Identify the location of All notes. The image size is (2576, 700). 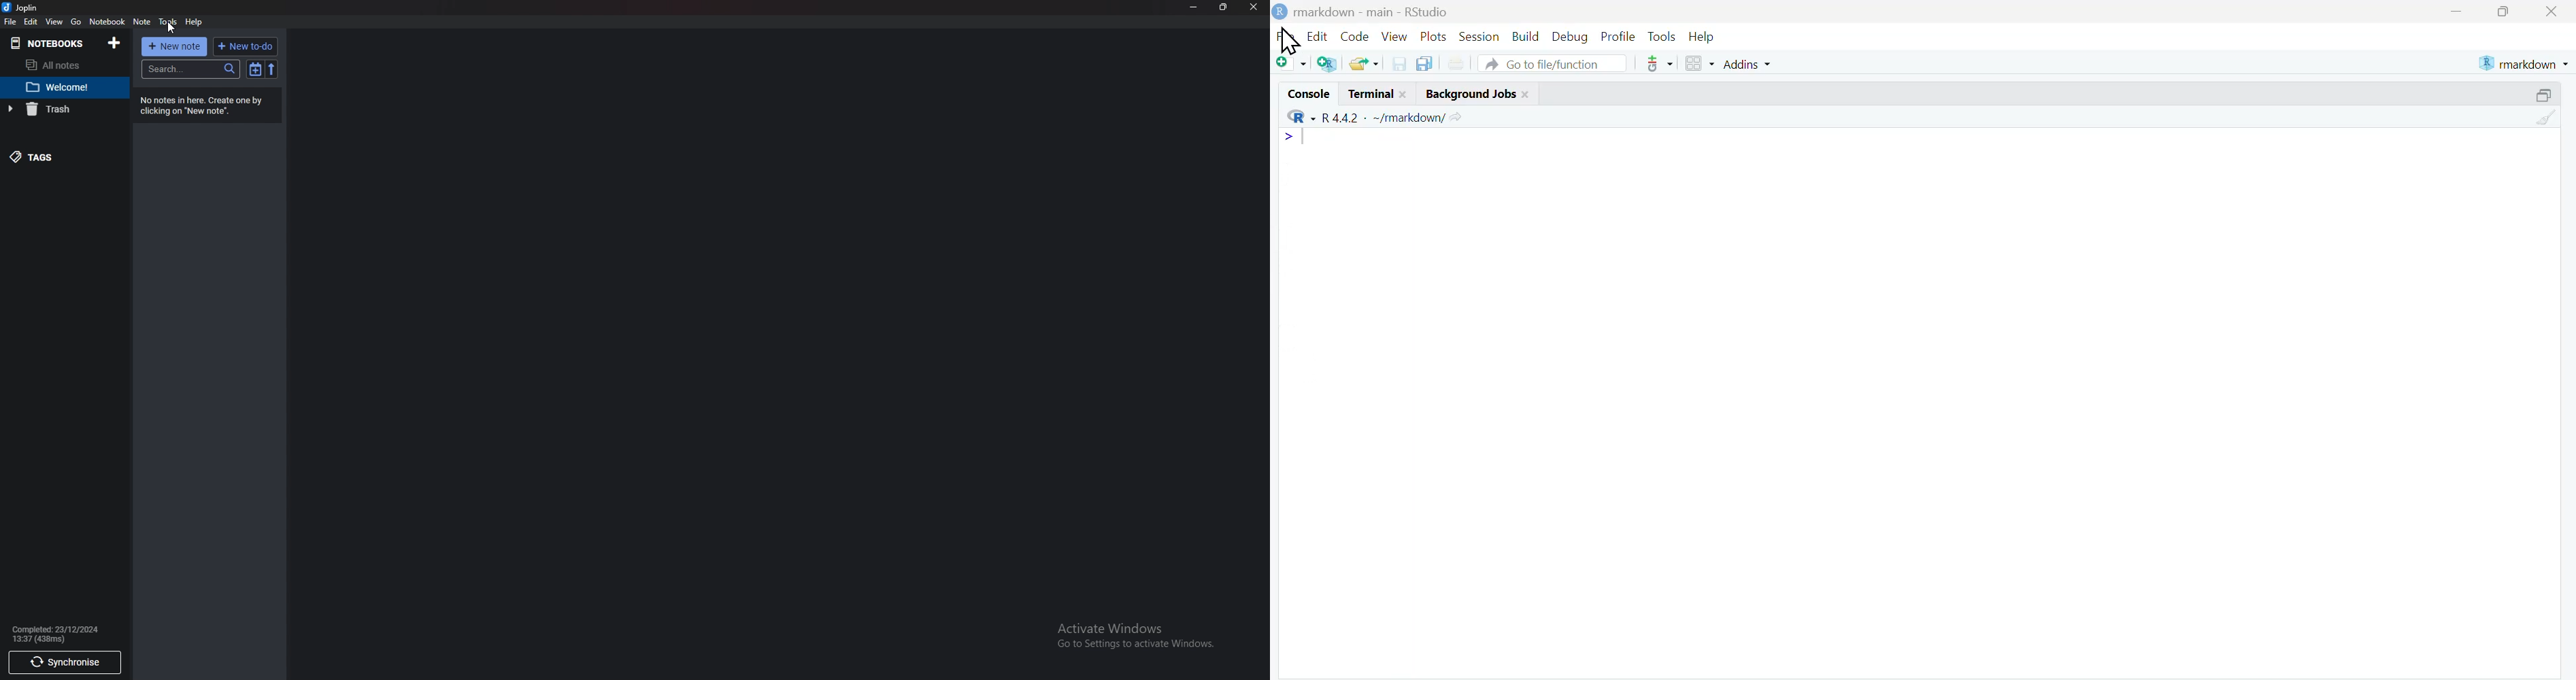
(65, 64).